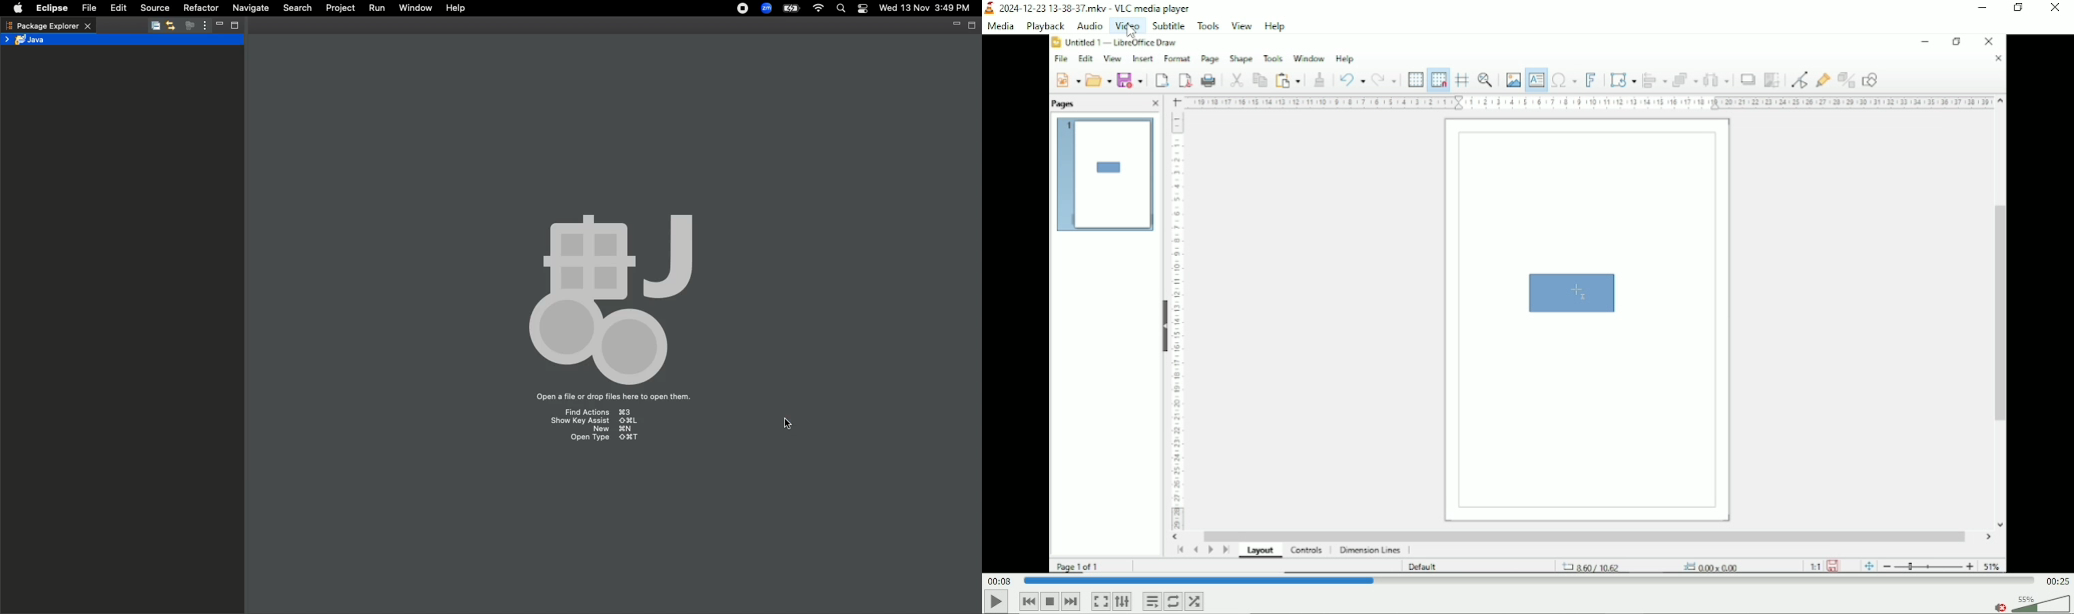 The height and width of the screenshot is (616, 2100). What do you see at coordinates (1044, 26) in the screenshot?
I see `Playback` at bounding box center [1044, 26].